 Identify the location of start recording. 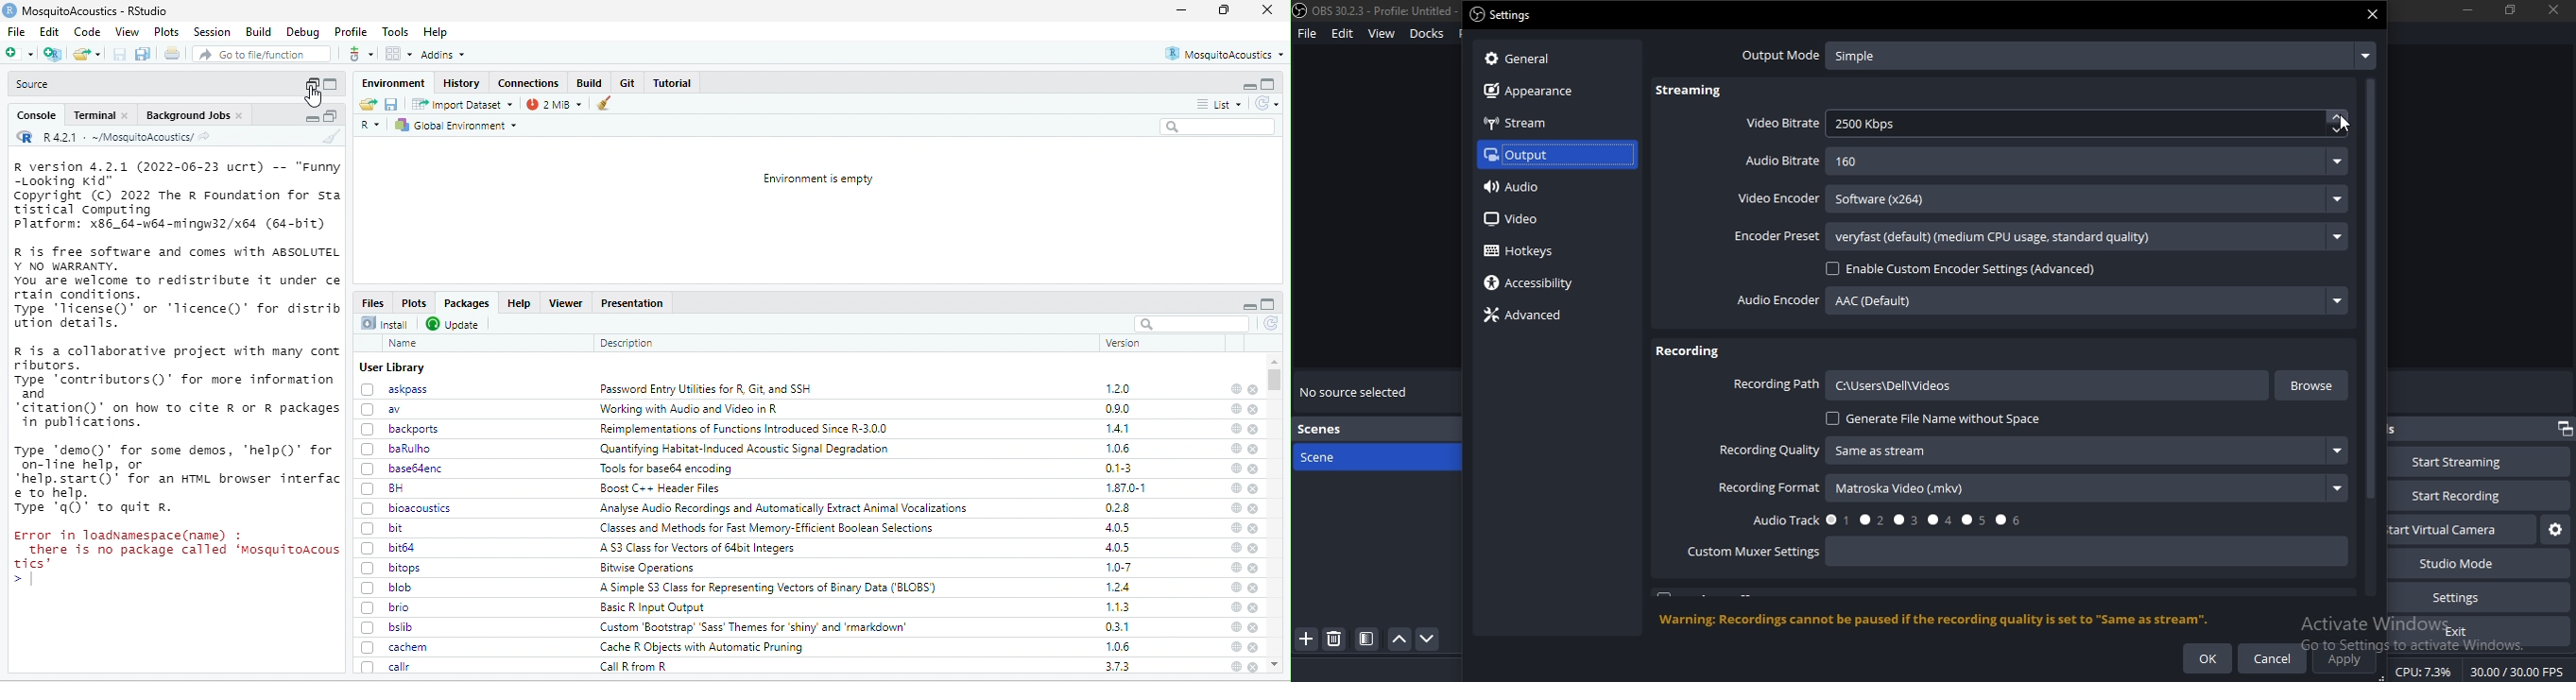
(2477, 494).